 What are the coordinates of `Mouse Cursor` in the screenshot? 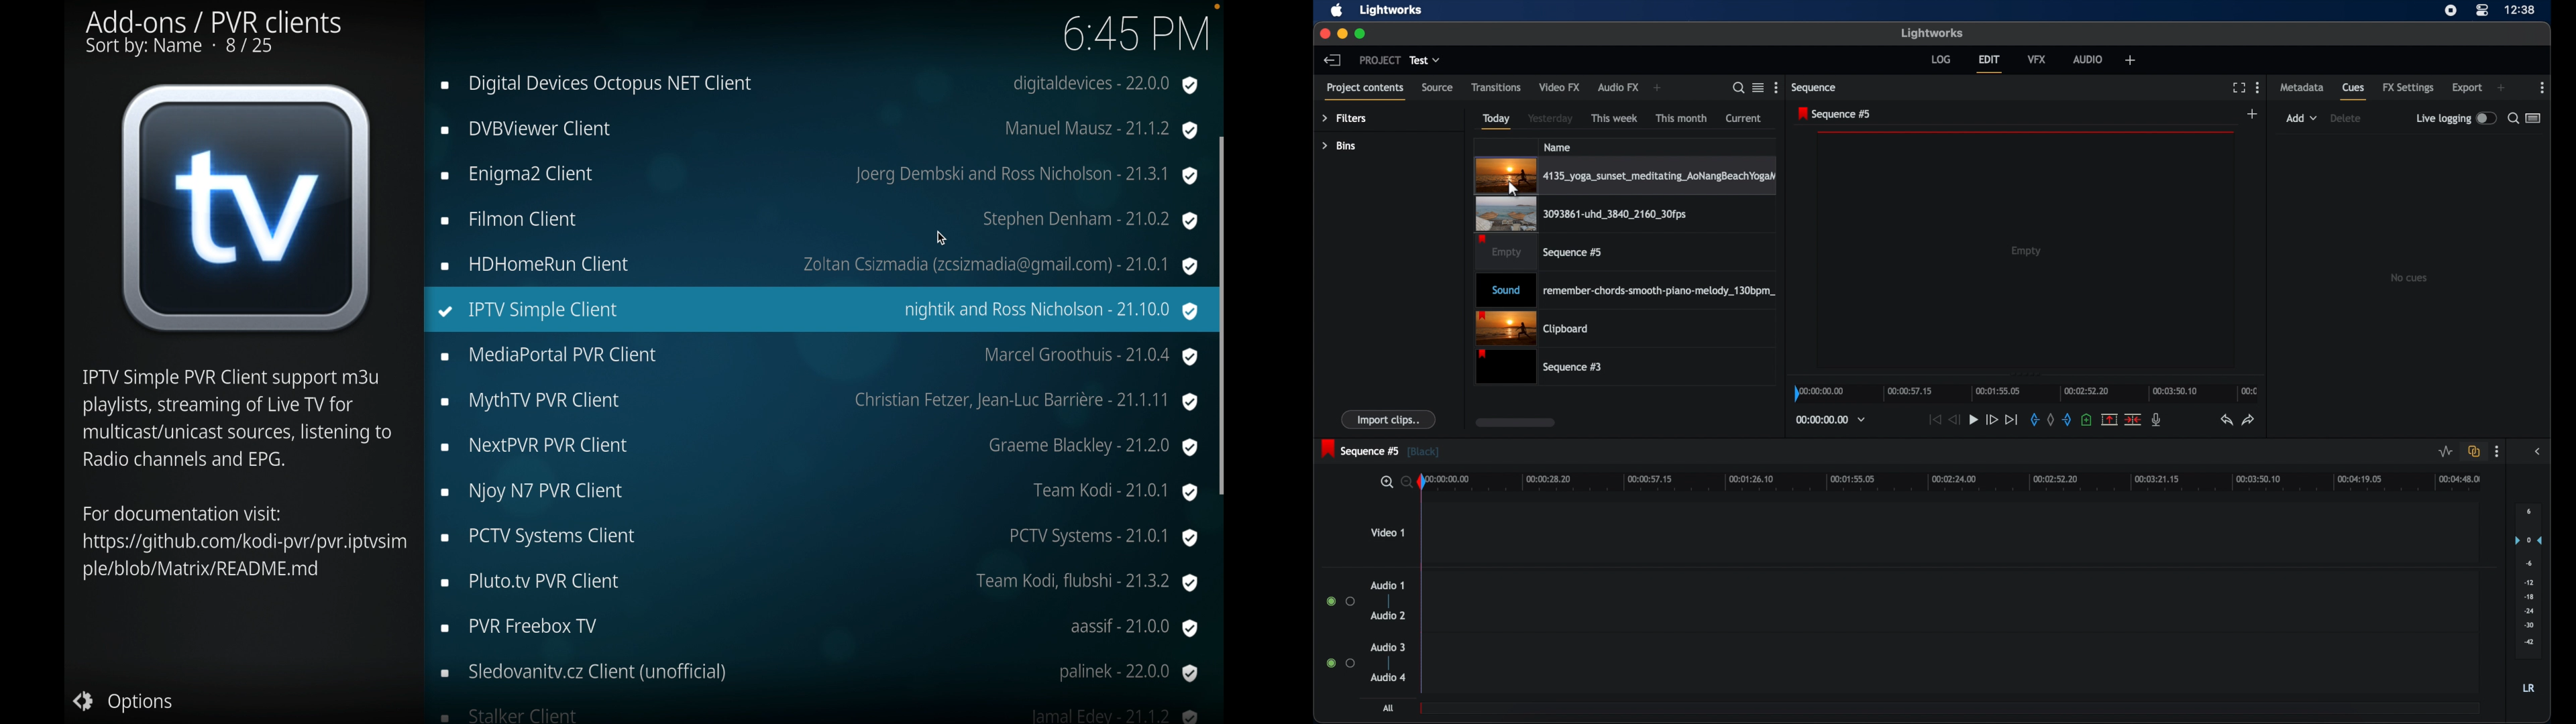 It's located at (1511, 190).